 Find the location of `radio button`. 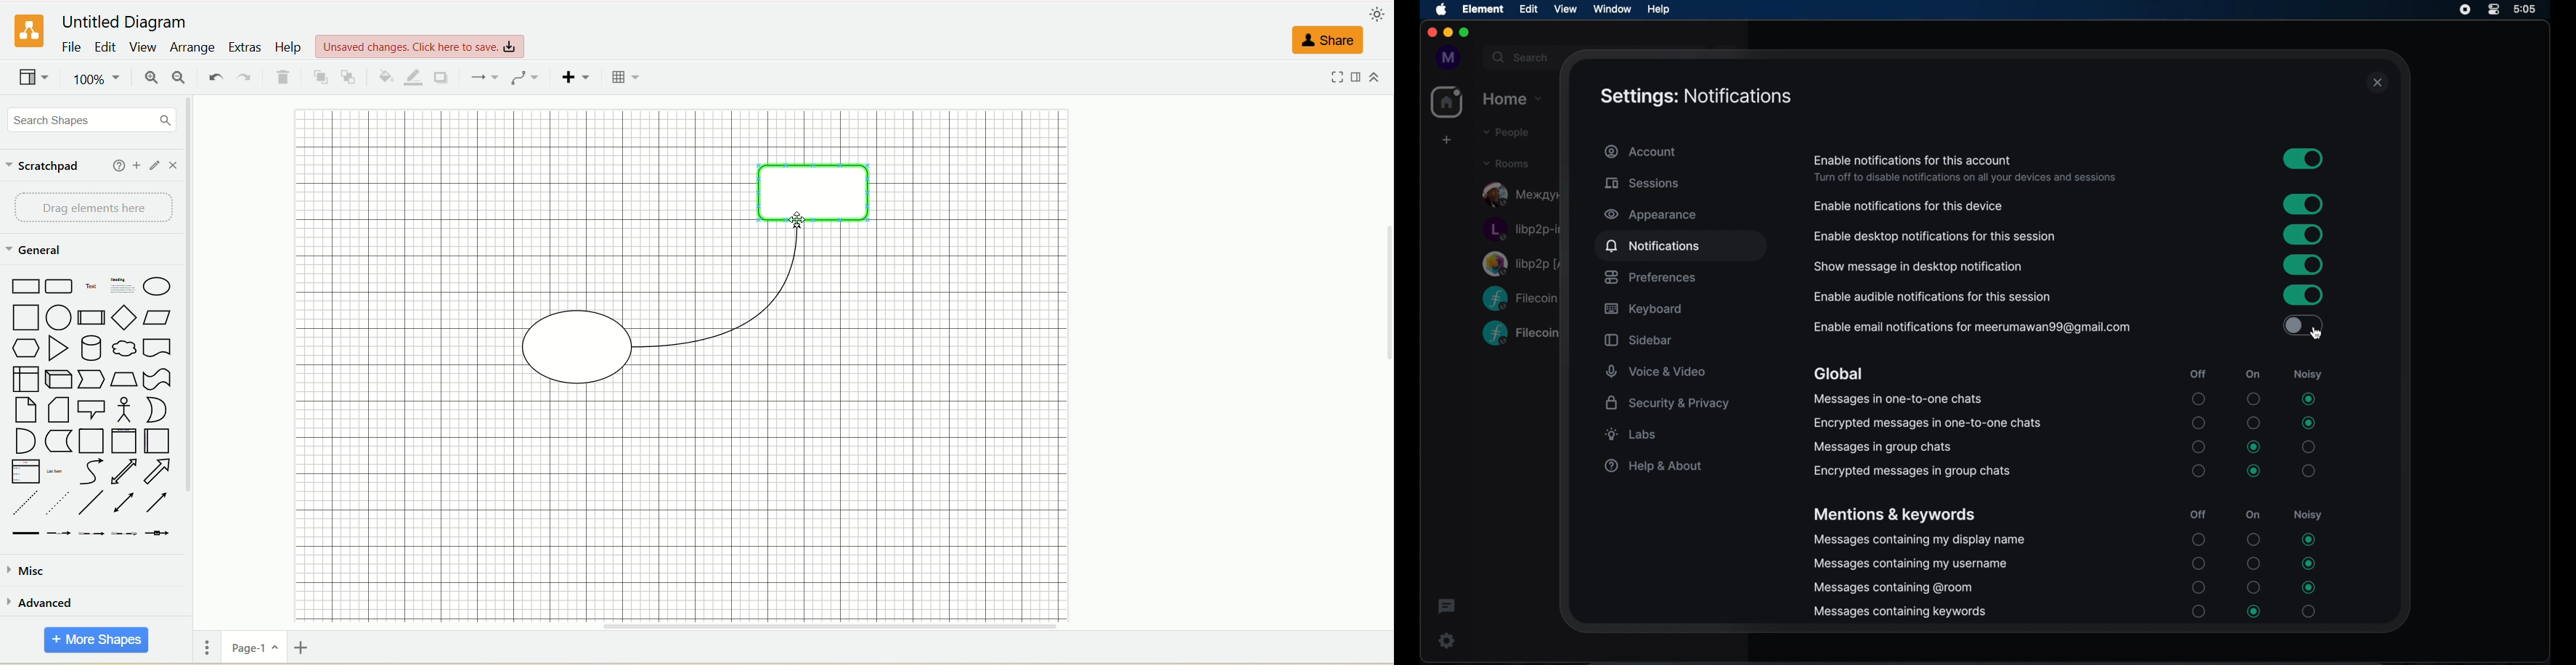

radio button is located at coordinates (2254, 471).